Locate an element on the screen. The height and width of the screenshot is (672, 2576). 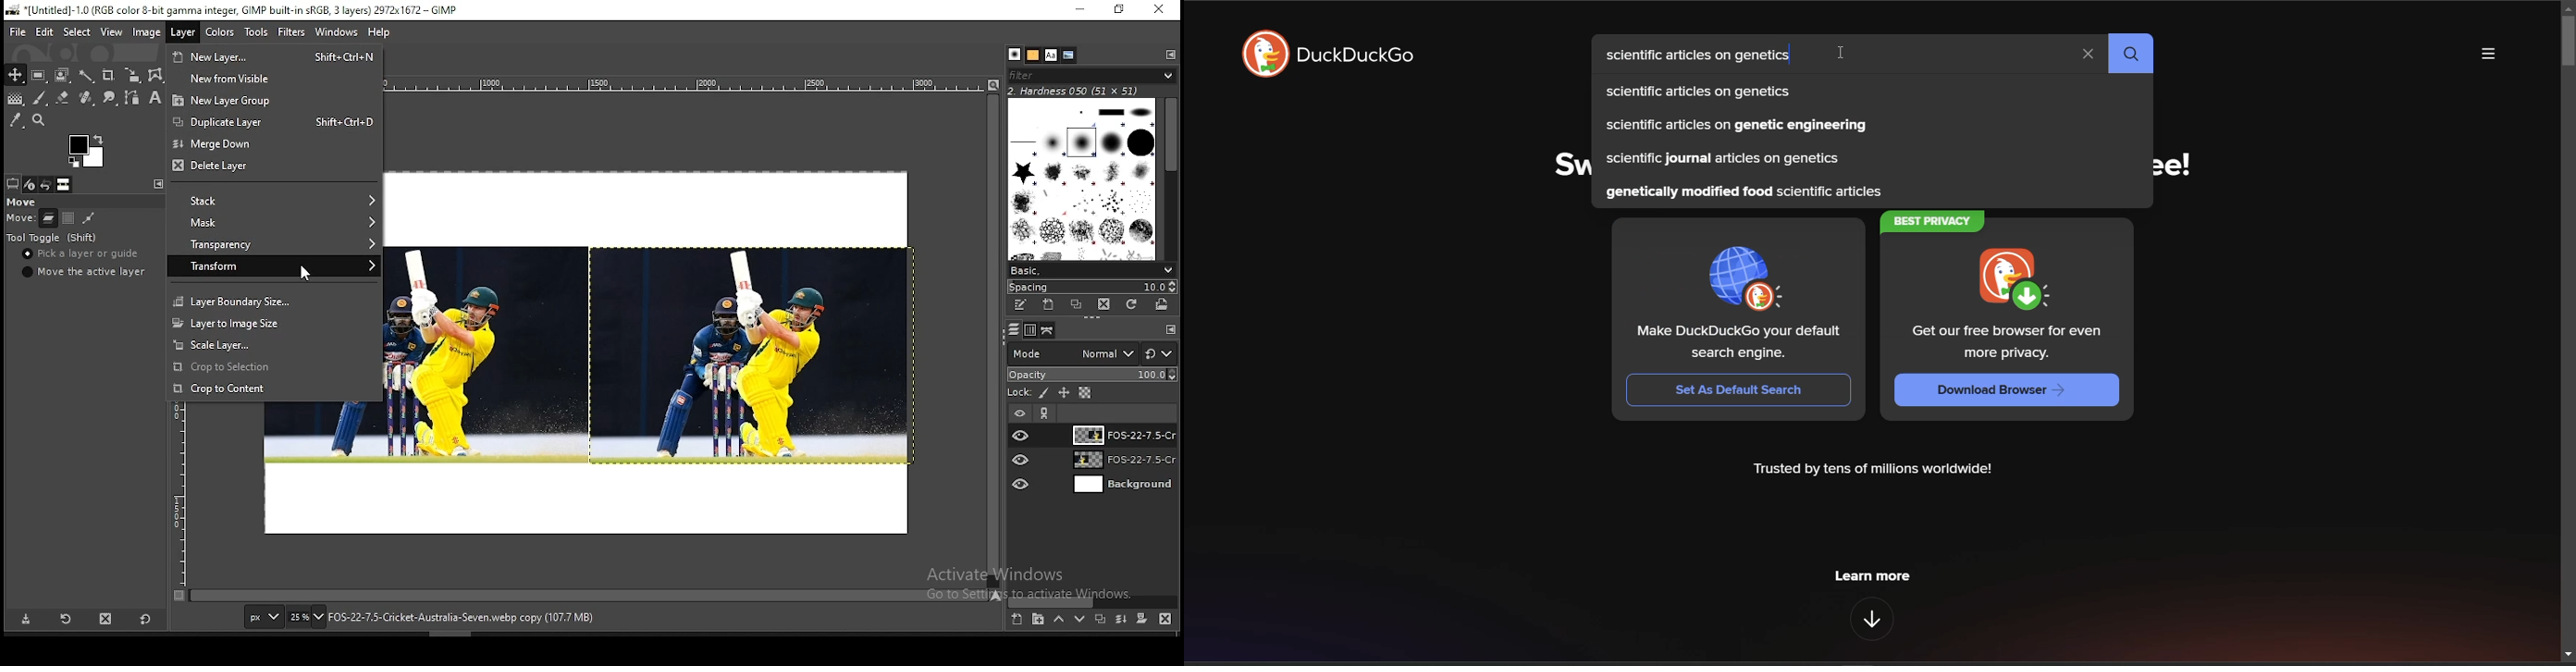
tool is located at coordinates (1171, 330).